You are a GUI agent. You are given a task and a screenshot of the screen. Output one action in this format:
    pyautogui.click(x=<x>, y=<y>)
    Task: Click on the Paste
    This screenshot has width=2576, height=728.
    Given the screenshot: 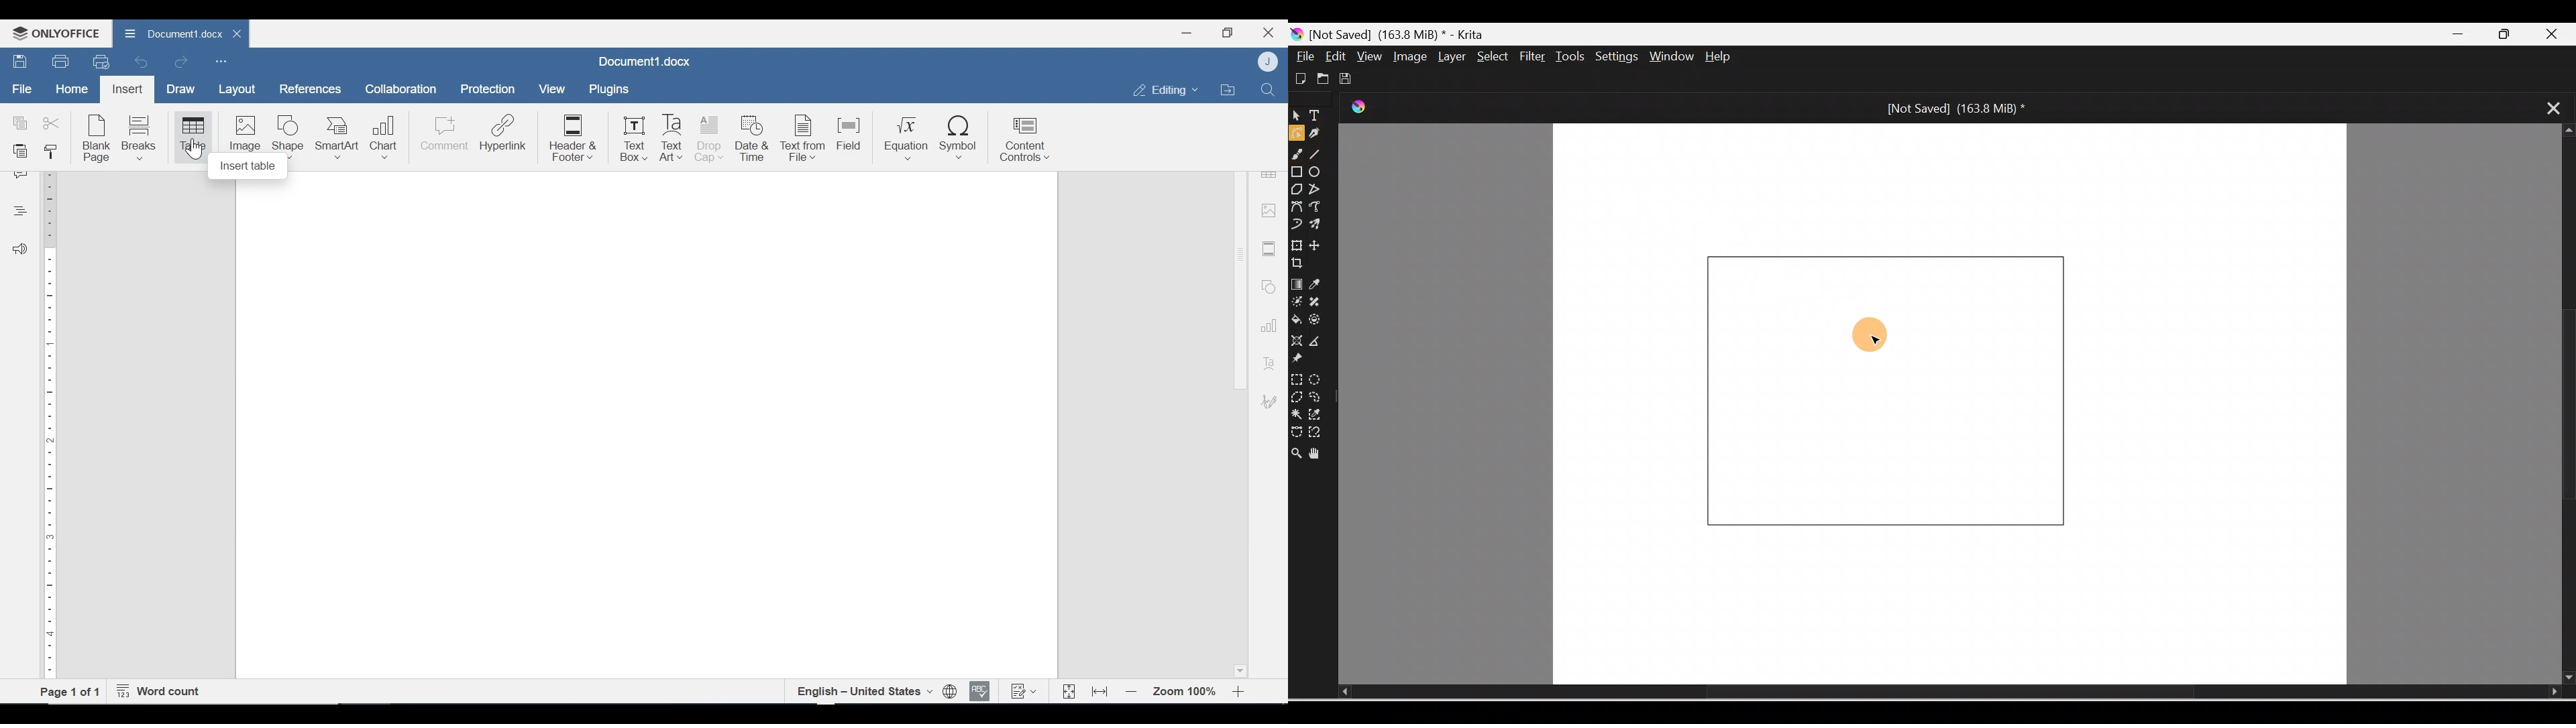 What is the action you would take?
    pyautogui.click(x=21, y=152)
    